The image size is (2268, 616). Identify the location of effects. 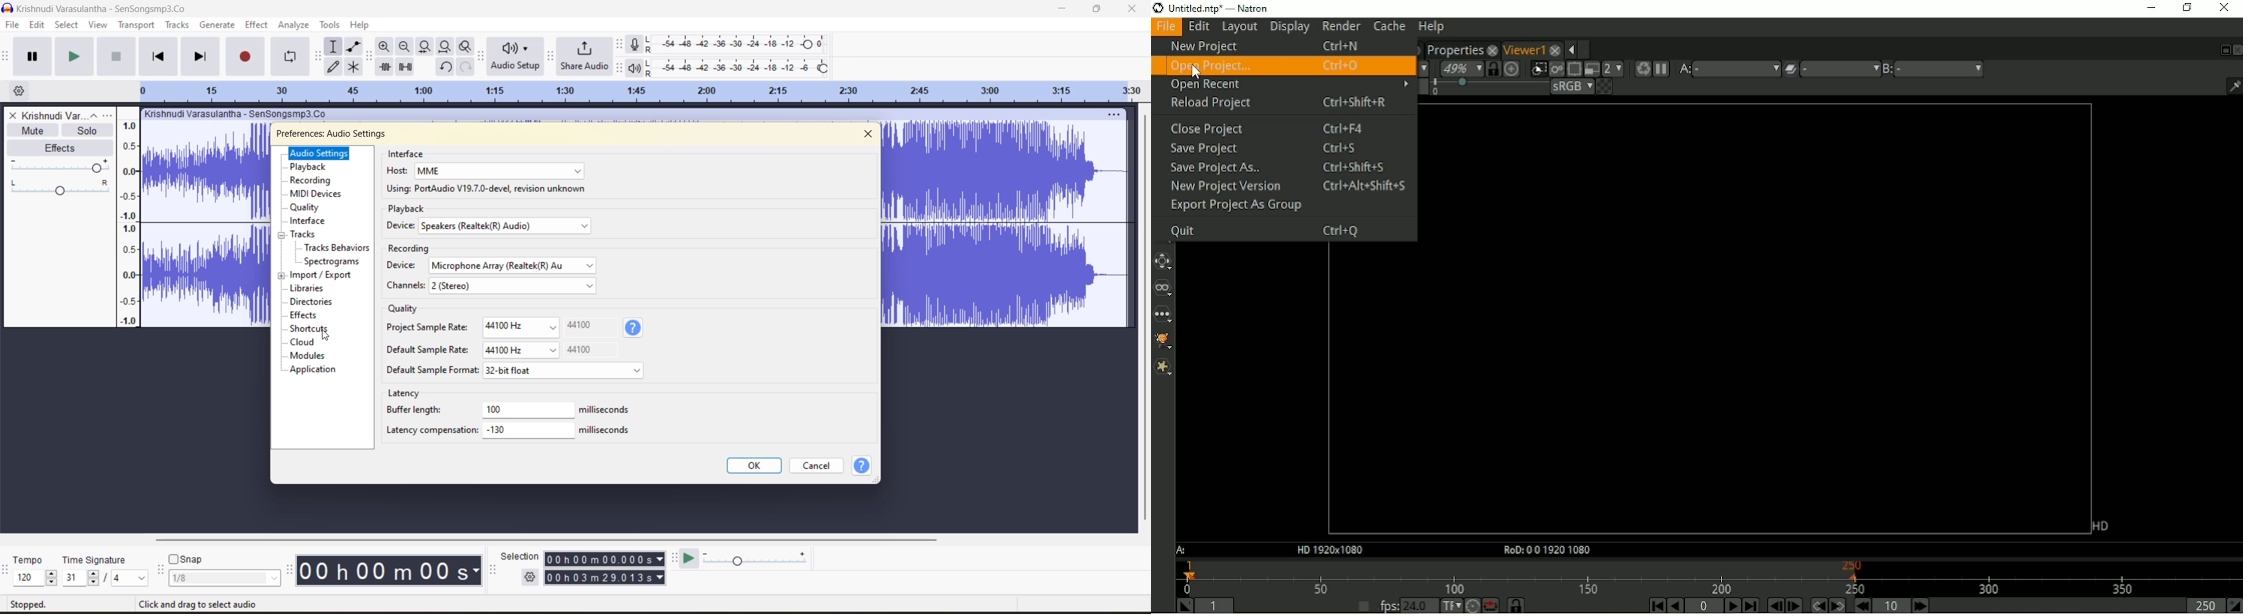
(63, 148).